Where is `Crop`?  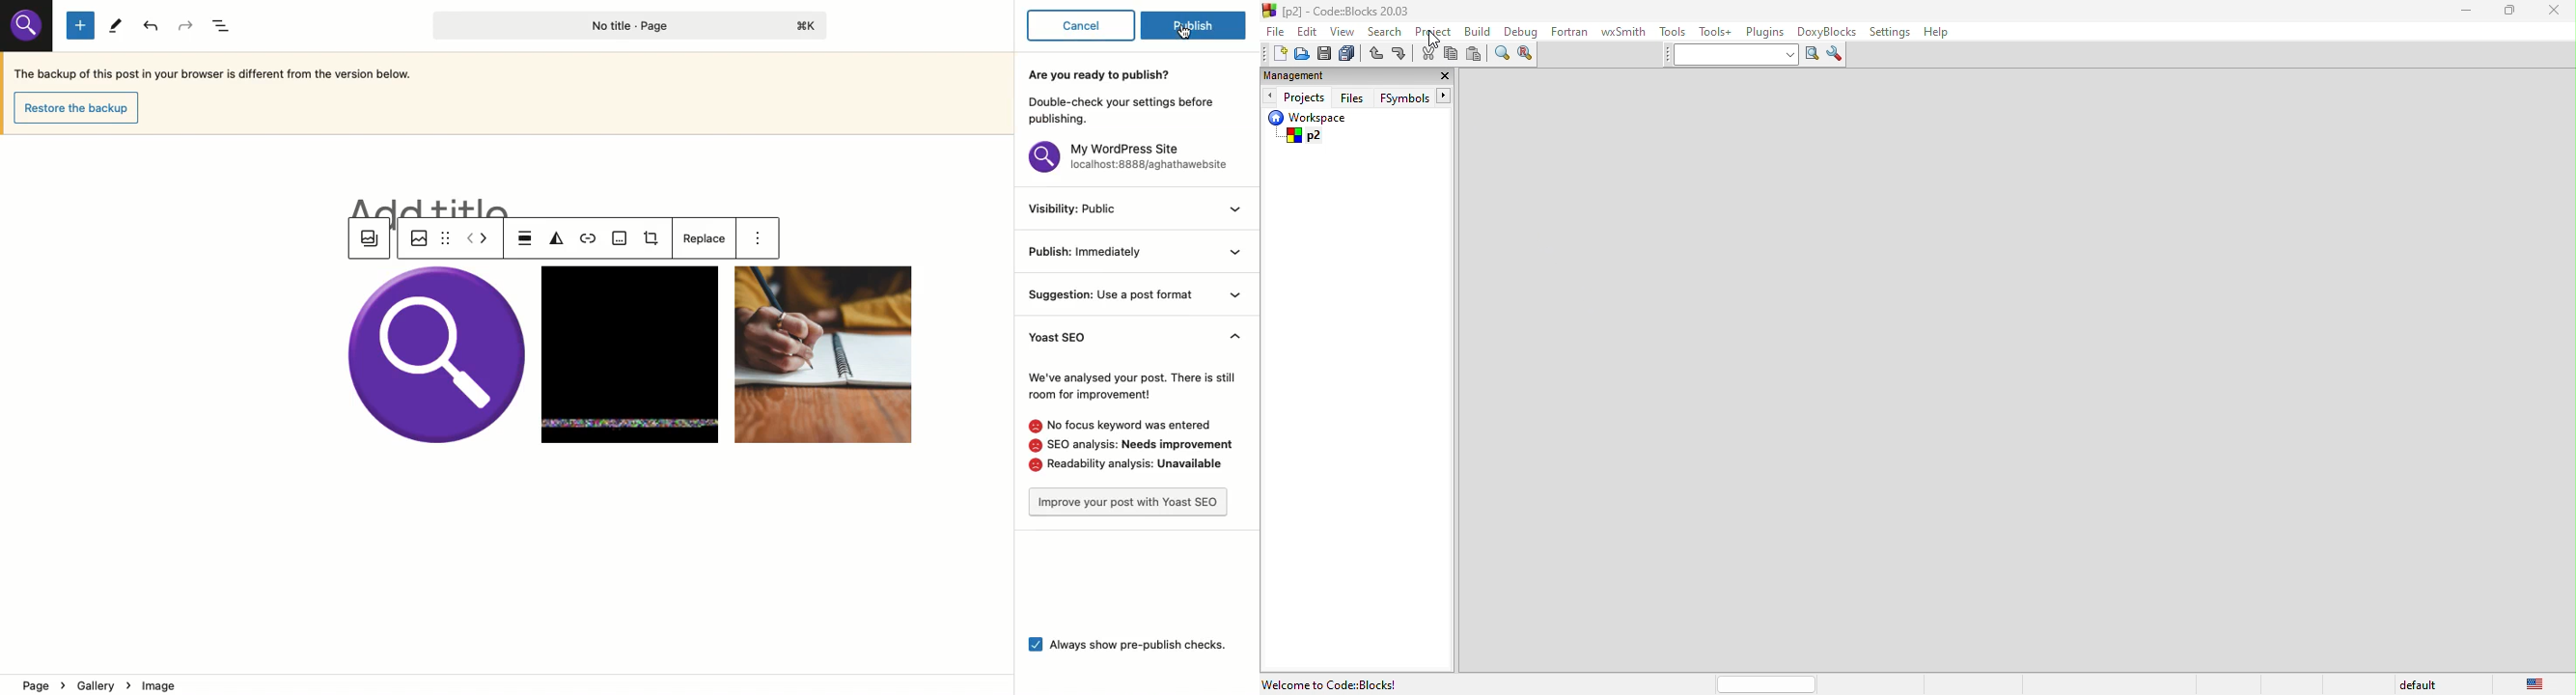 Crop is located at coordinates (656, 241).